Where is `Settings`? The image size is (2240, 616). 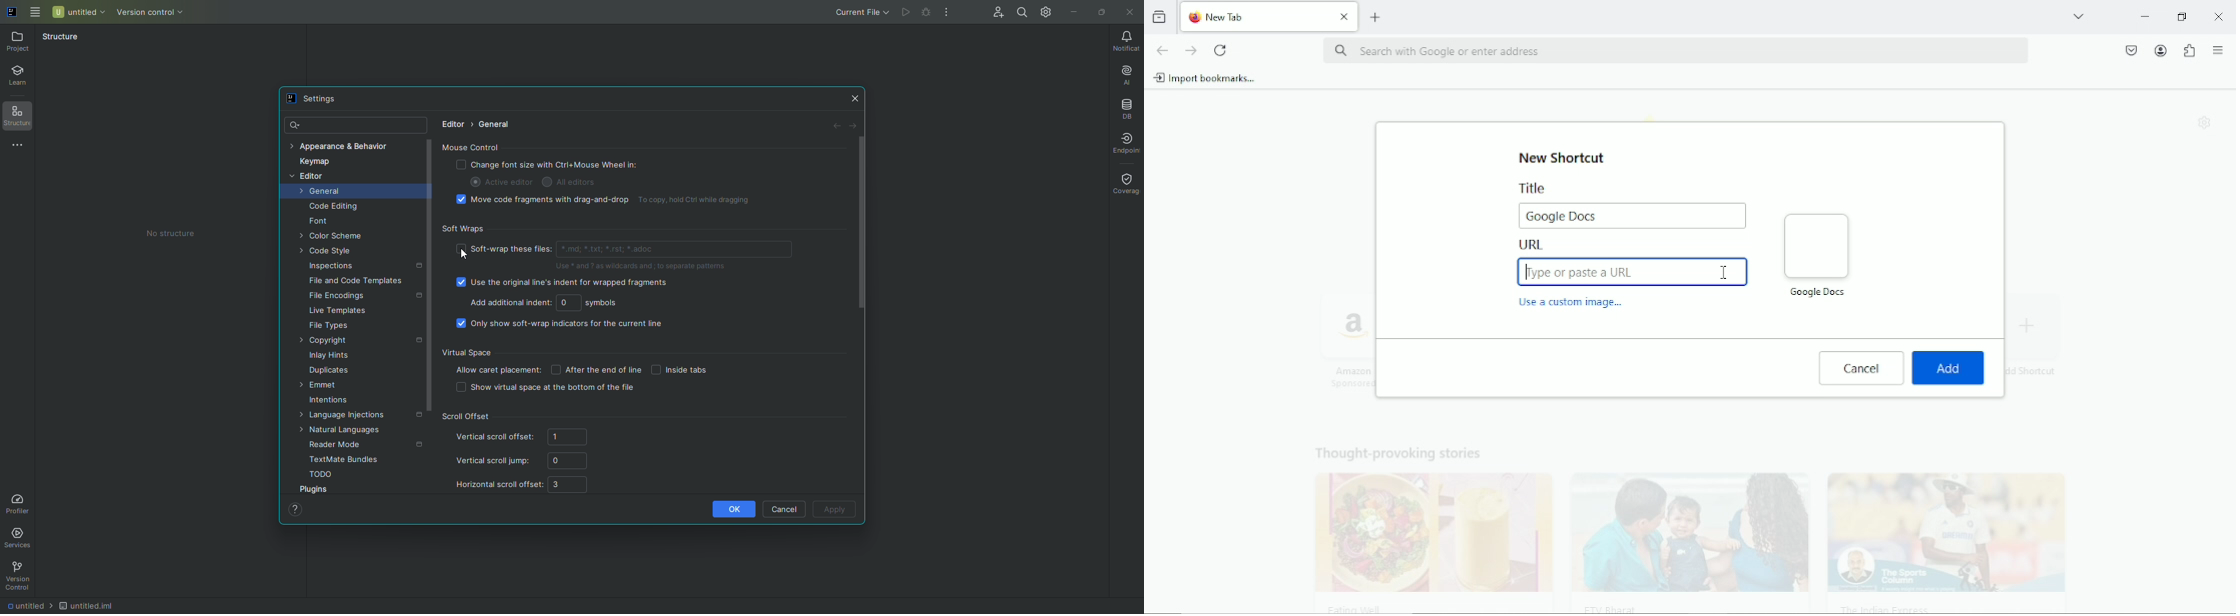 Settings is located at coordinates (320, 100).